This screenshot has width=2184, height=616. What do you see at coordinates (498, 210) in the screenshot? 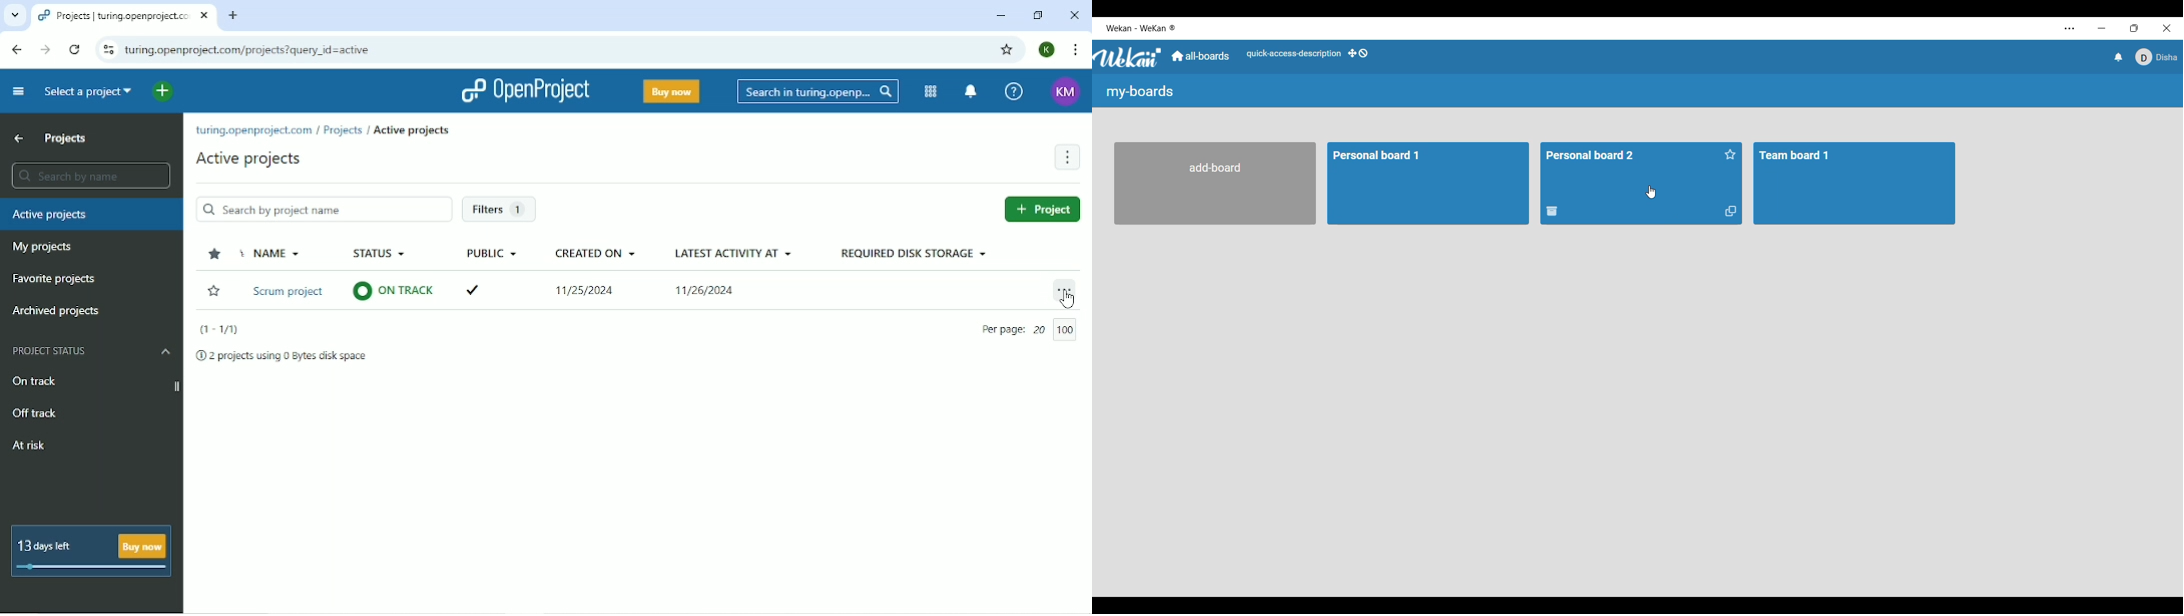
I see `Filters` at bounding box center [498, 210].